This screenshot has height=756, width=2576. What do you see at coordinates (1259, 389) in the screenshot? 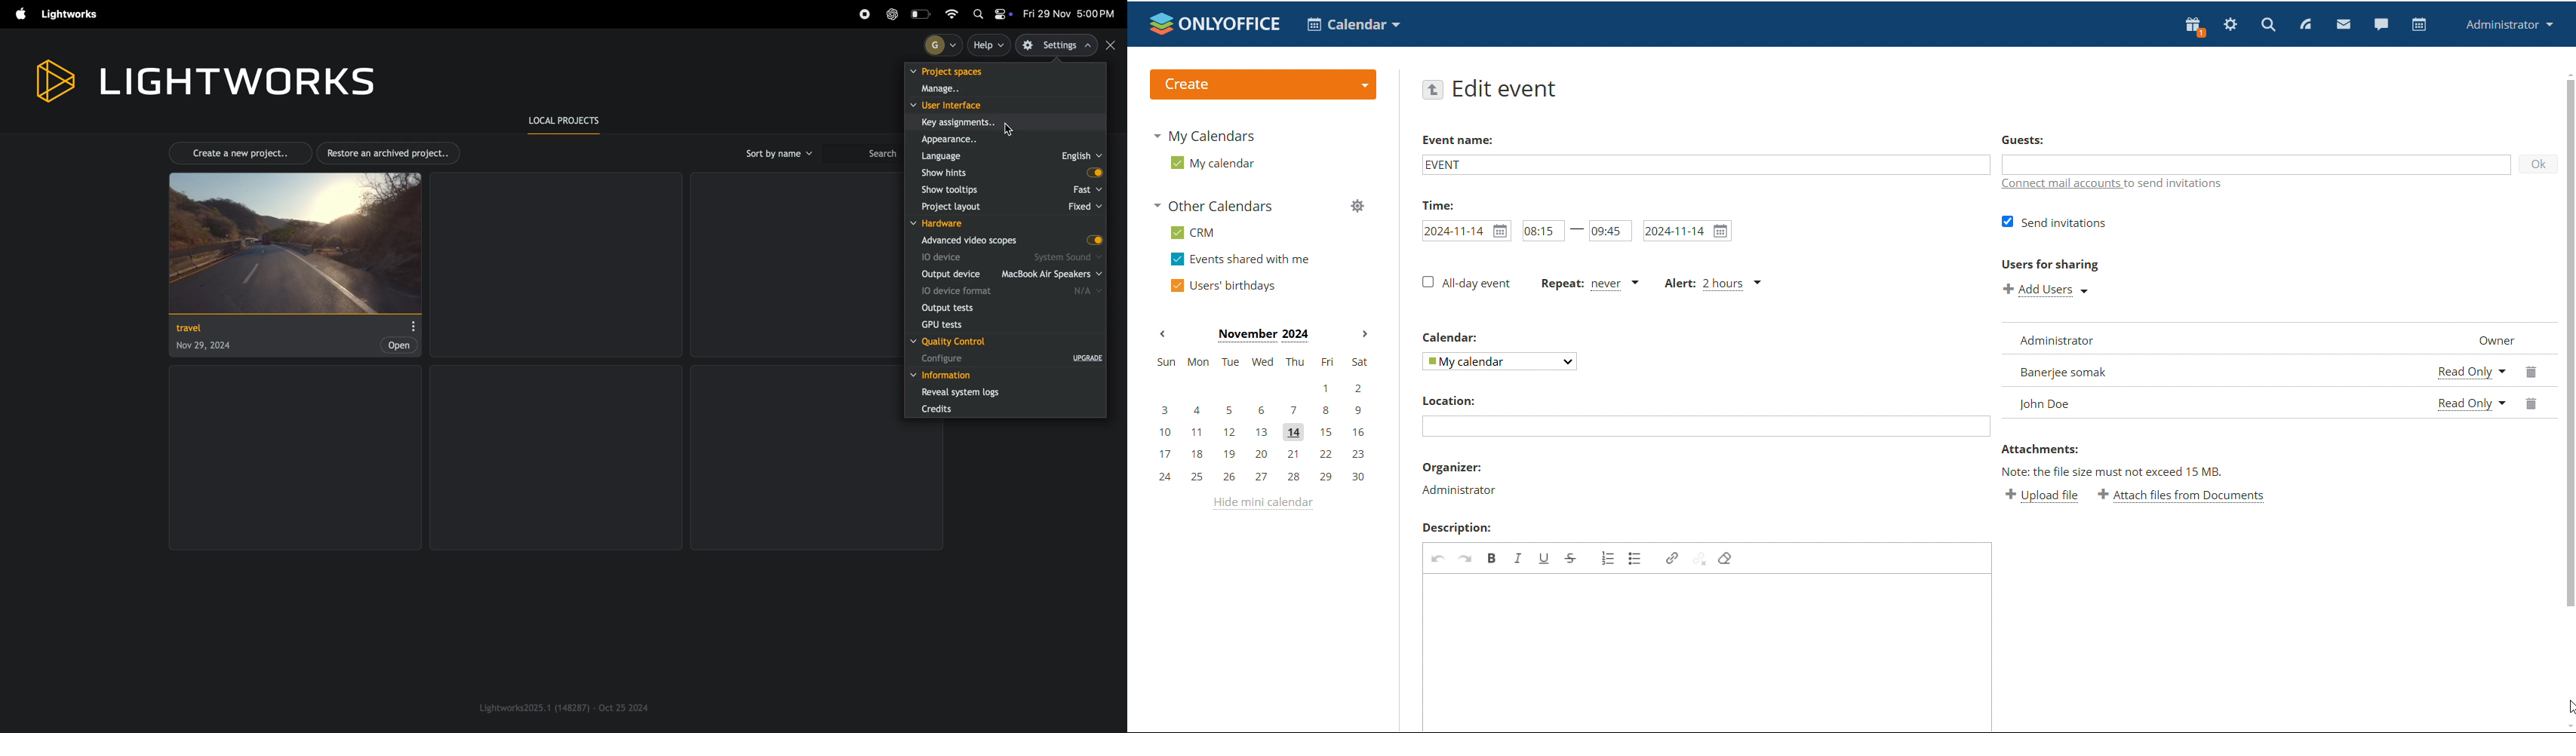
I see `1, 2` at bounding box center [1259, 389].